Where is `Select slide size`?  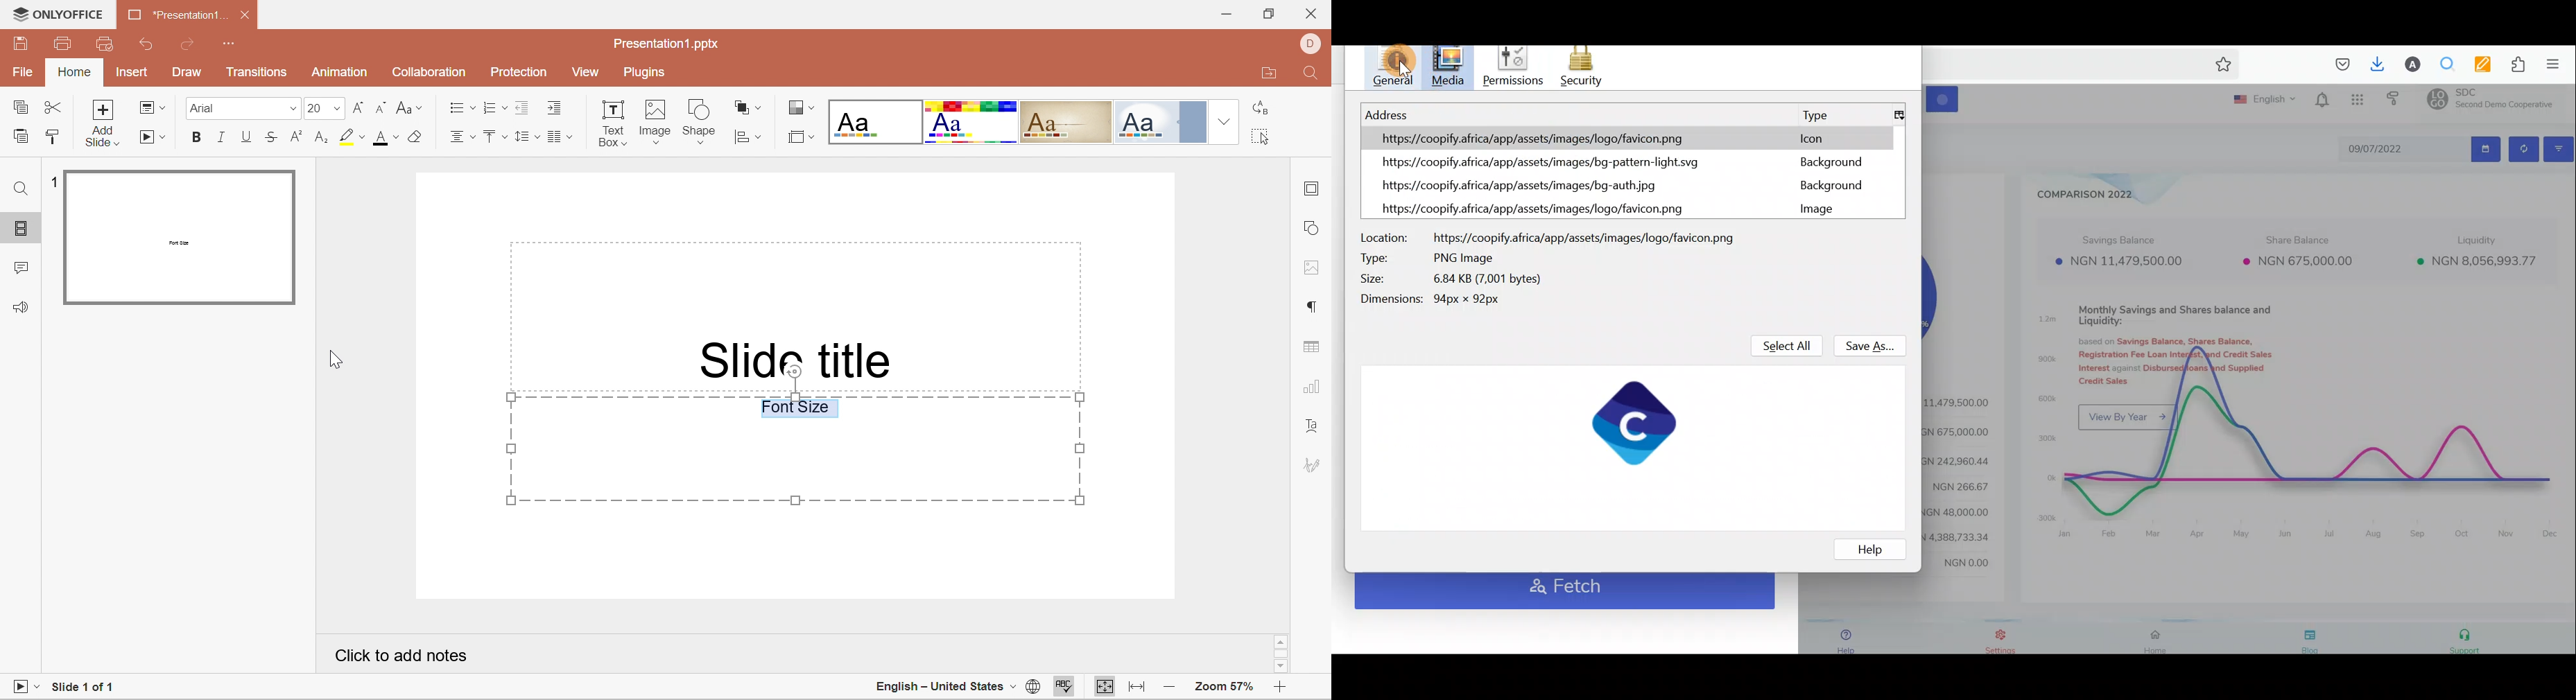 Select slide size is located at coordinates (801, 137).